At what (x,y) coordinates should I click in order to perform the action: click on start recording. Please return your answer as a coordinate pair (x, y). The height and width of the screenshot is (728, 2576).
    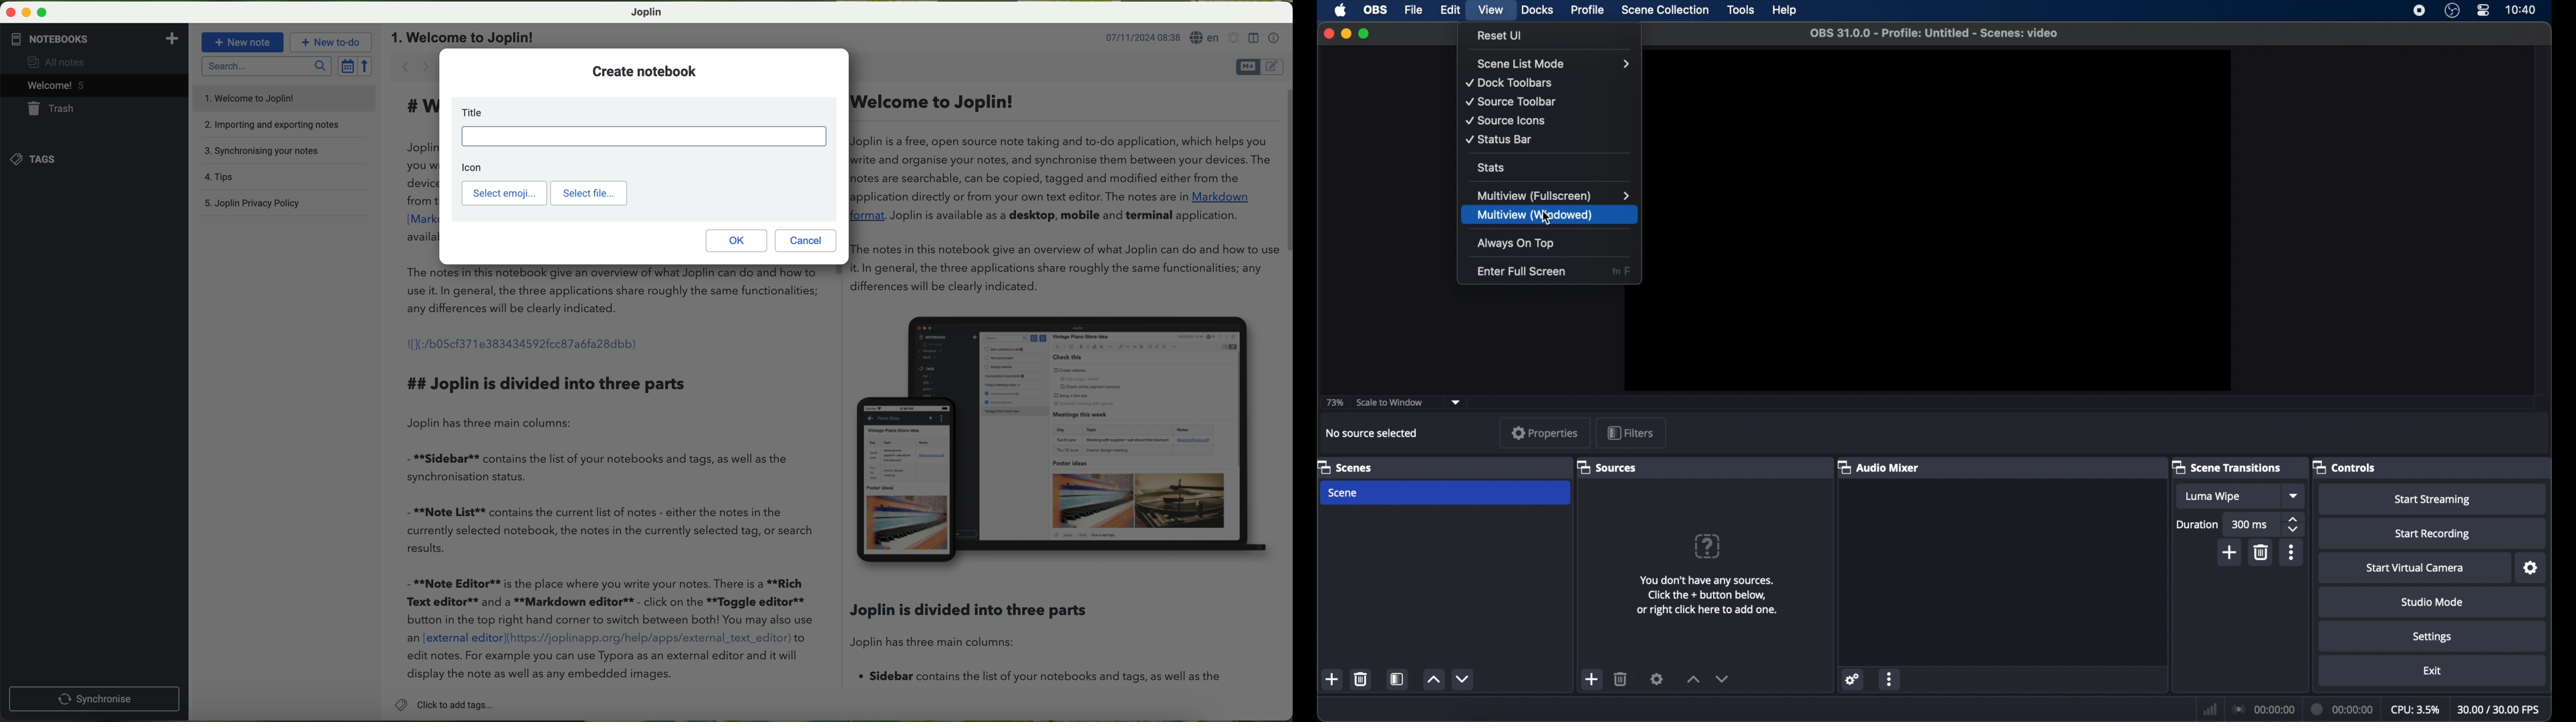
    Looking at the image, I should click on (2433, 533).